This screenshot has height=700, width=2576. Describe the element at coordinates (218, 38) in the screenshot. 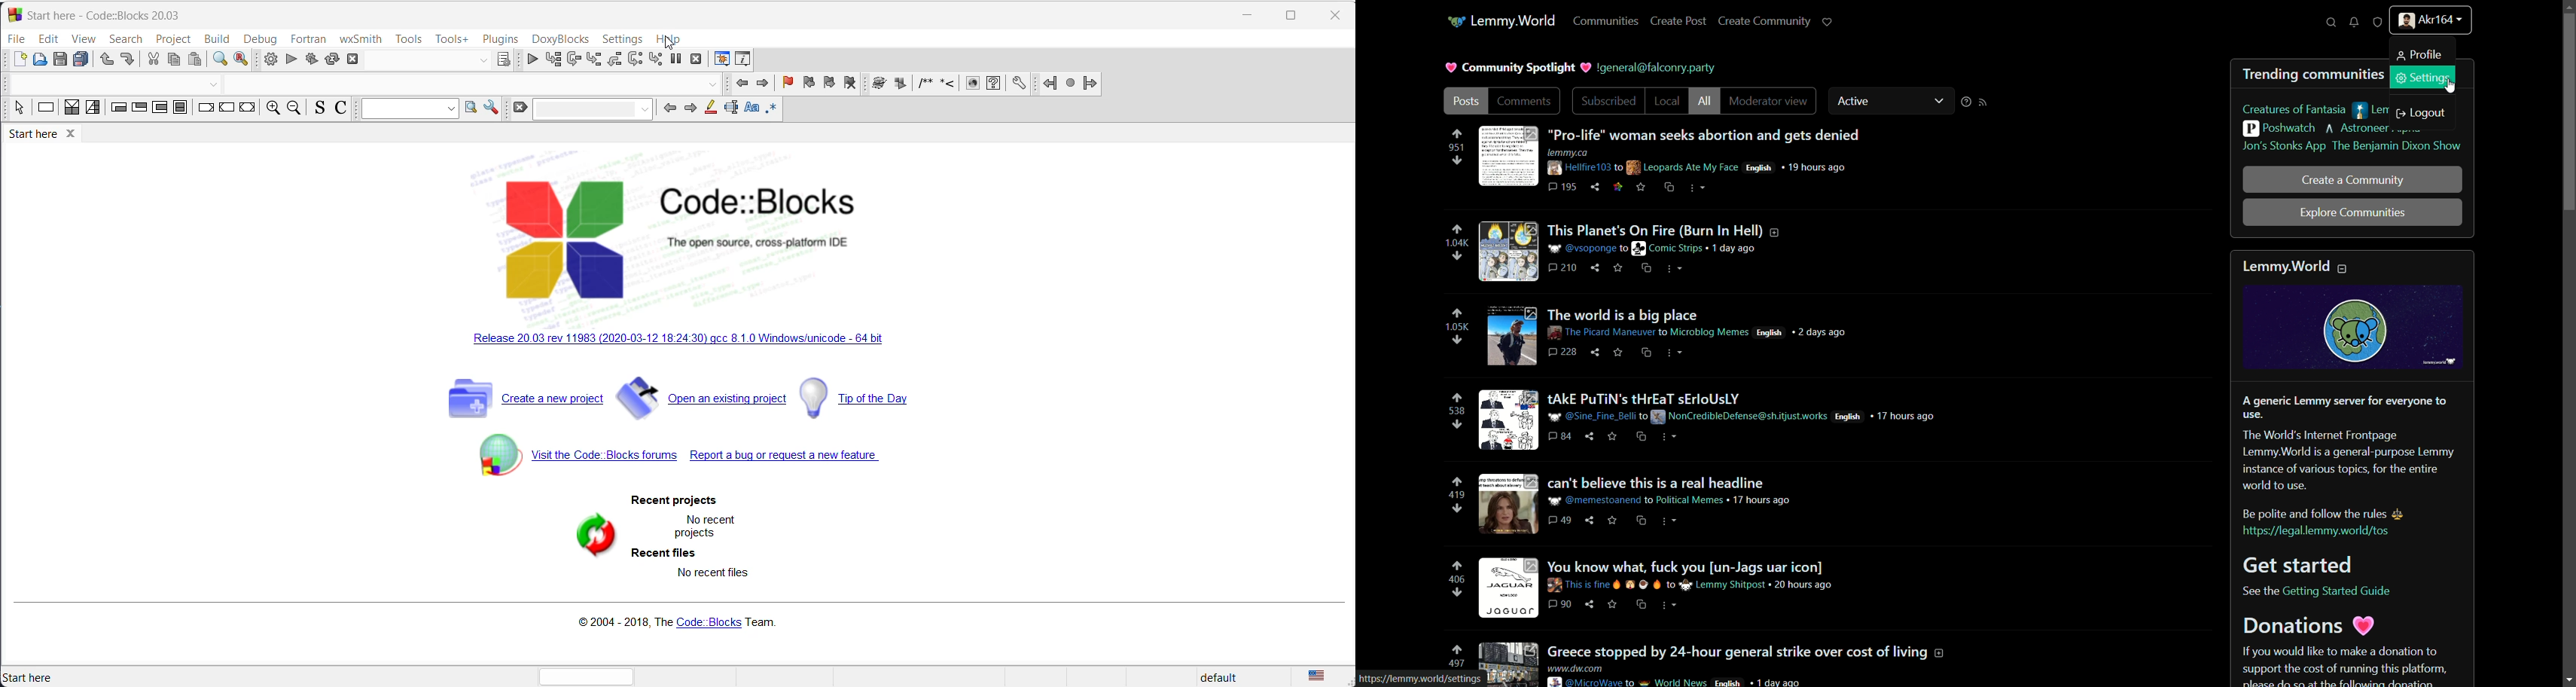

I see `build` at that location.